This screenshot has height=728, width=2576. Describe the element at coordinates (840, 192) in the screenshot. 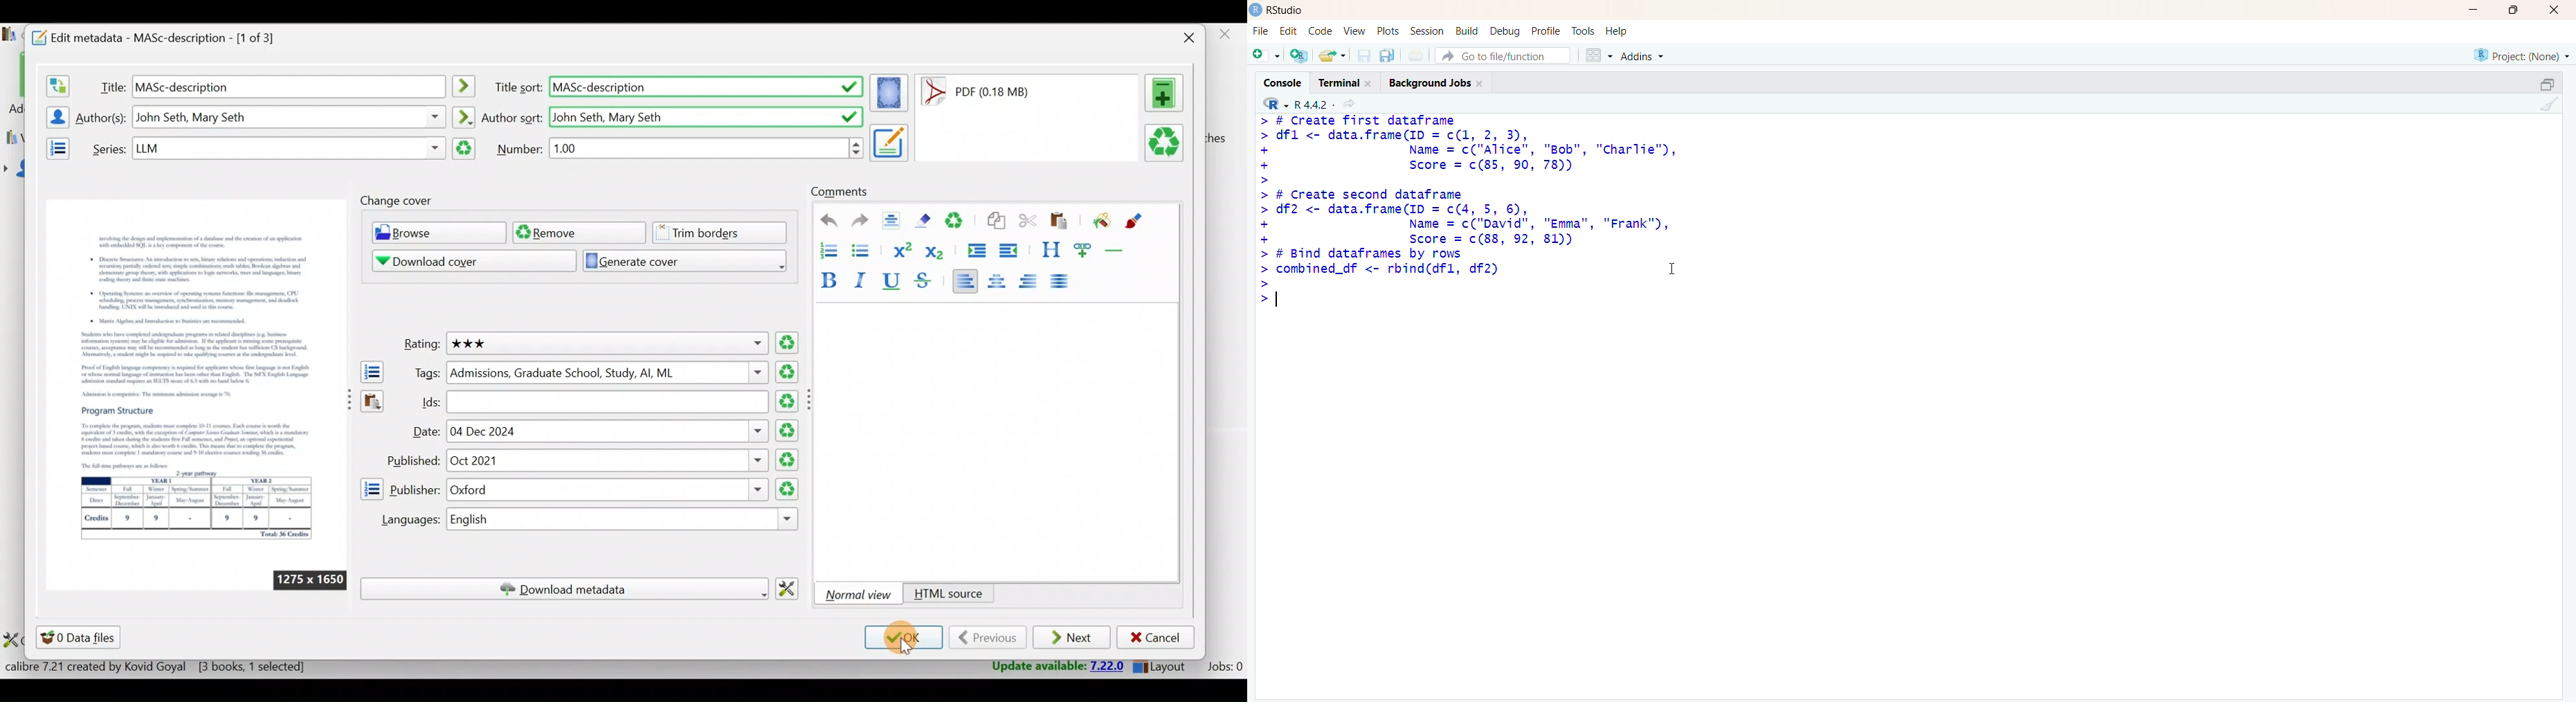

I see `Comments` at that location.